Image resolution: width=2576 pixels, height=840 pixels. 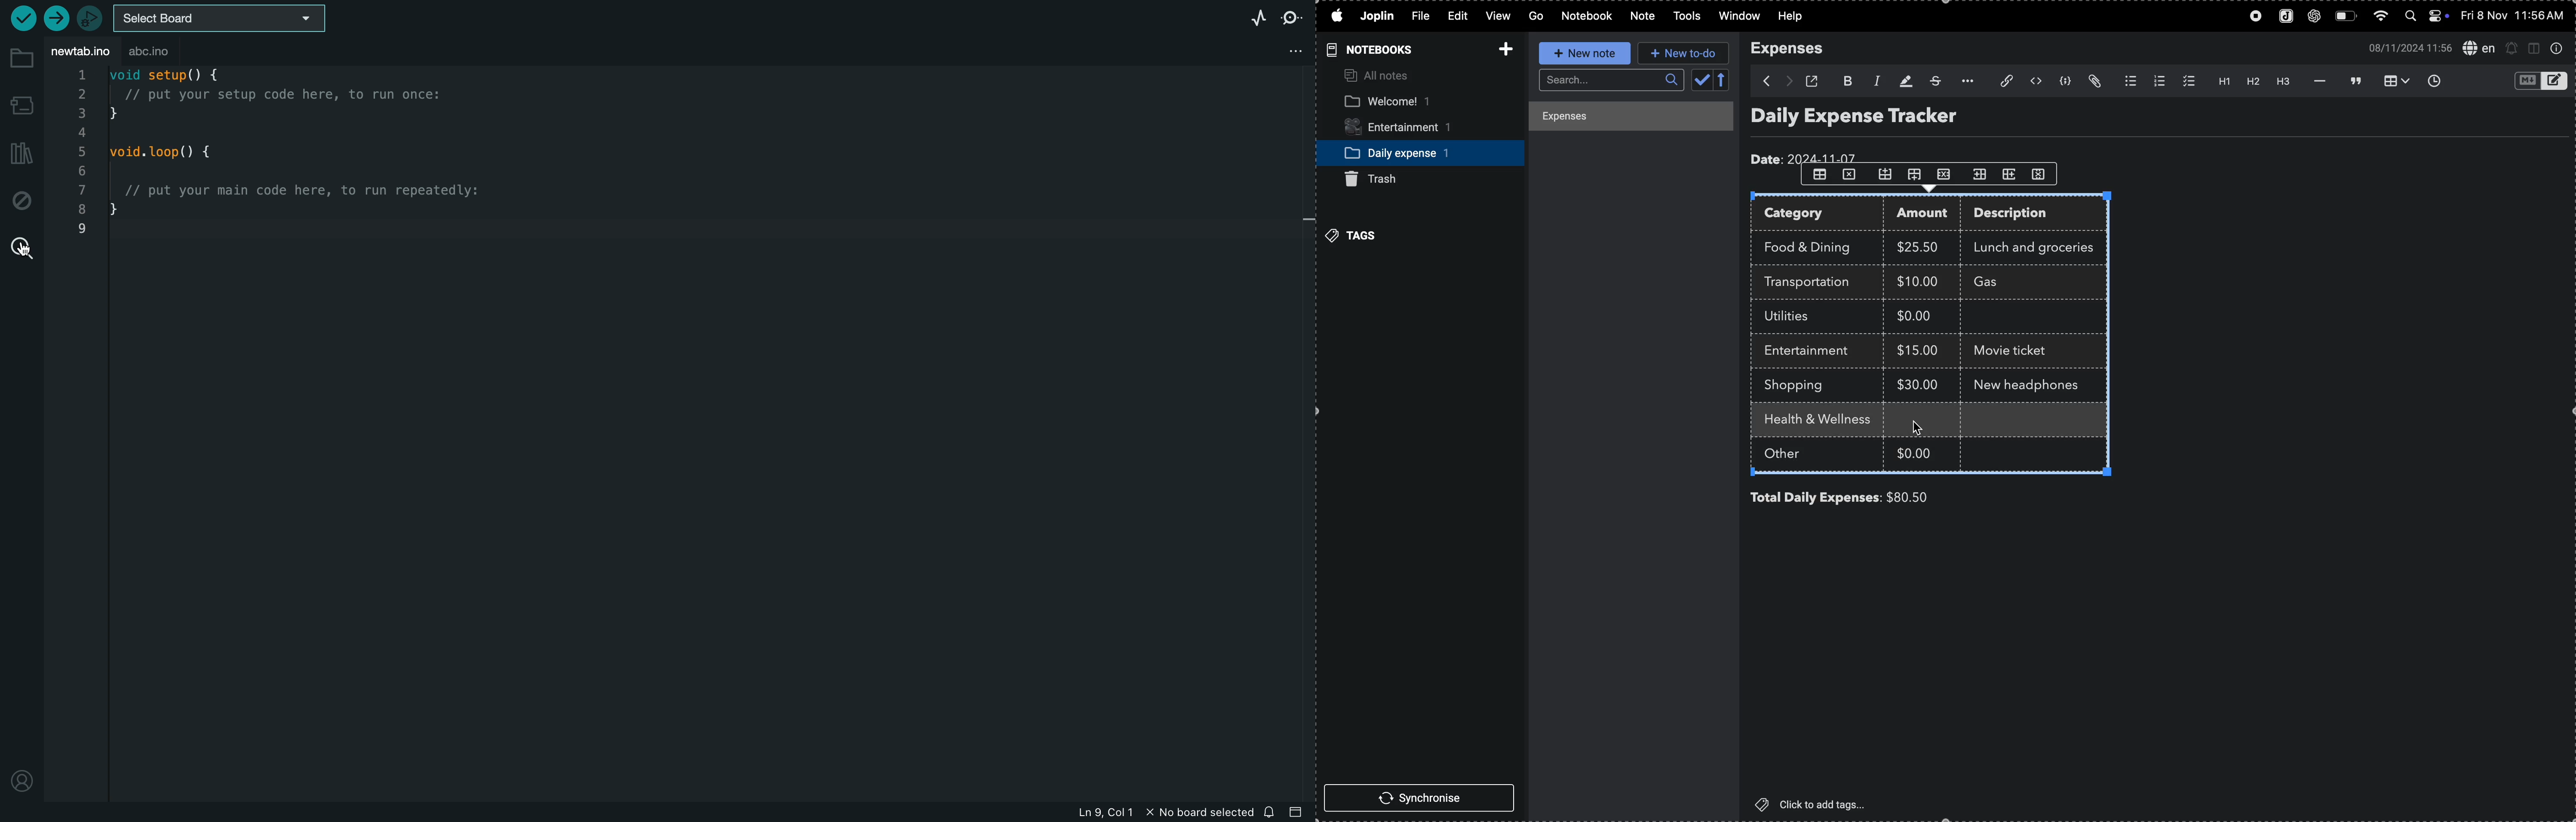 I want to click on Gas, so click(x=2005, y=283).